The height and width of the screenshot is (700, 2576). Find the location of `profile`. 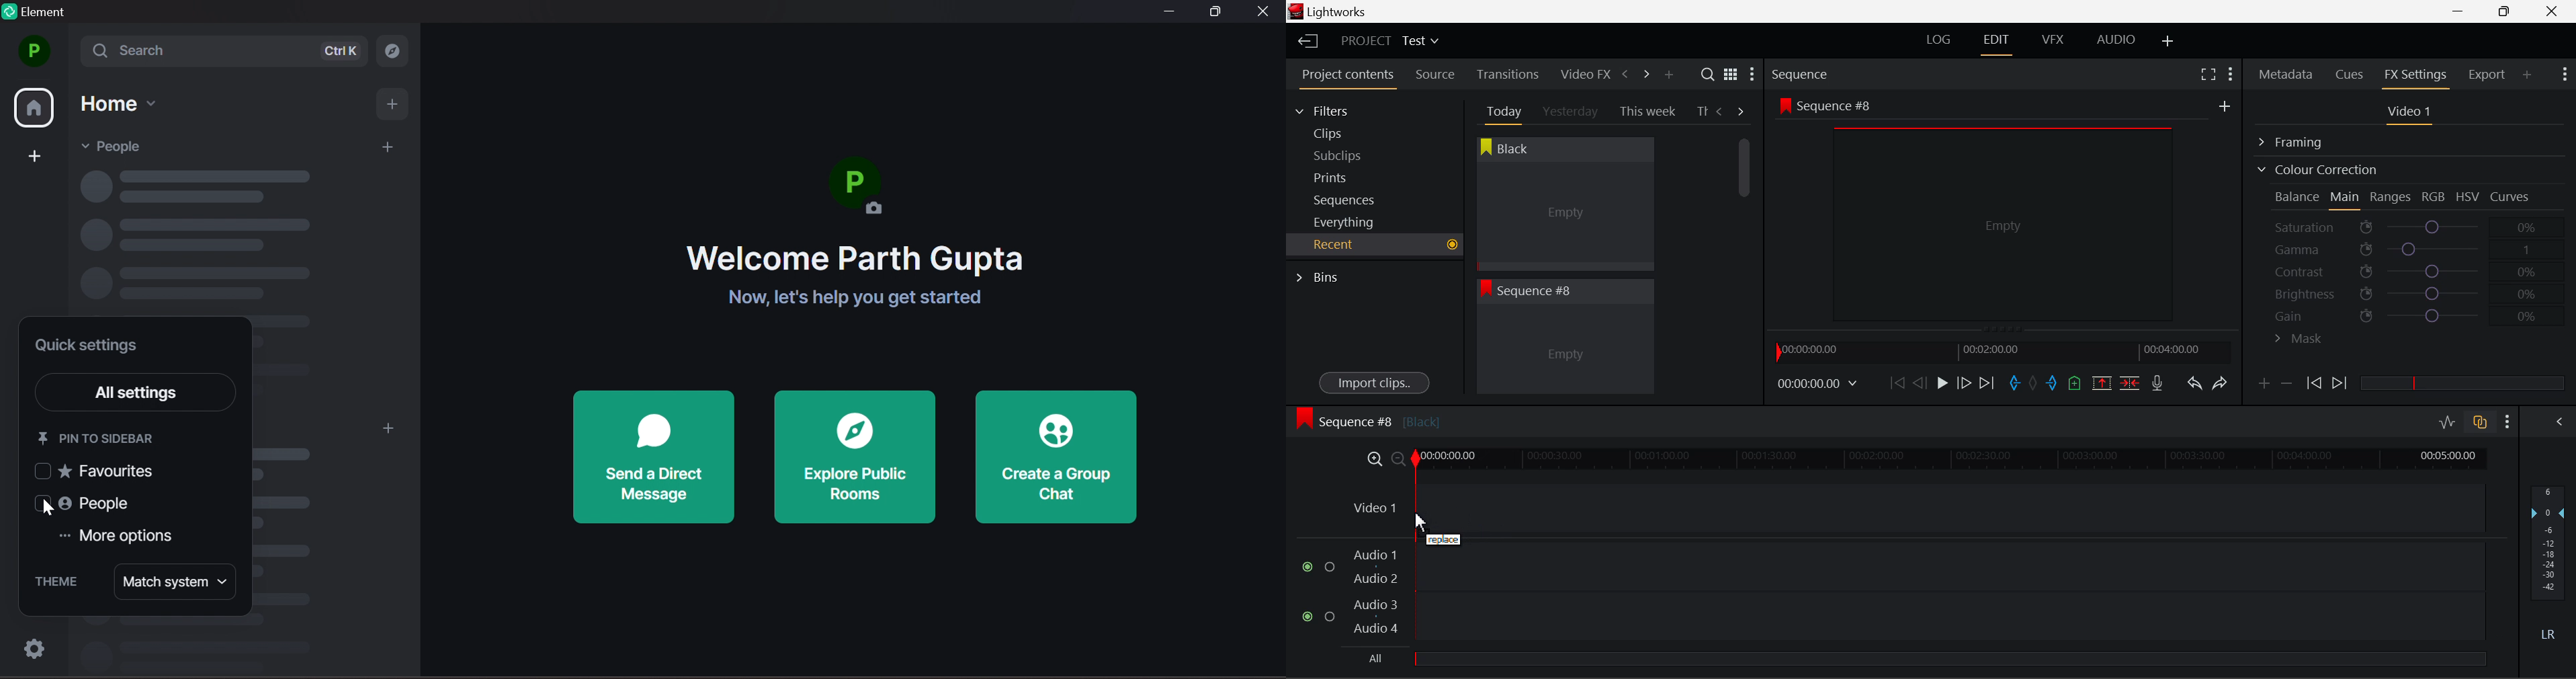

profile is located at coordinates (863, 192).